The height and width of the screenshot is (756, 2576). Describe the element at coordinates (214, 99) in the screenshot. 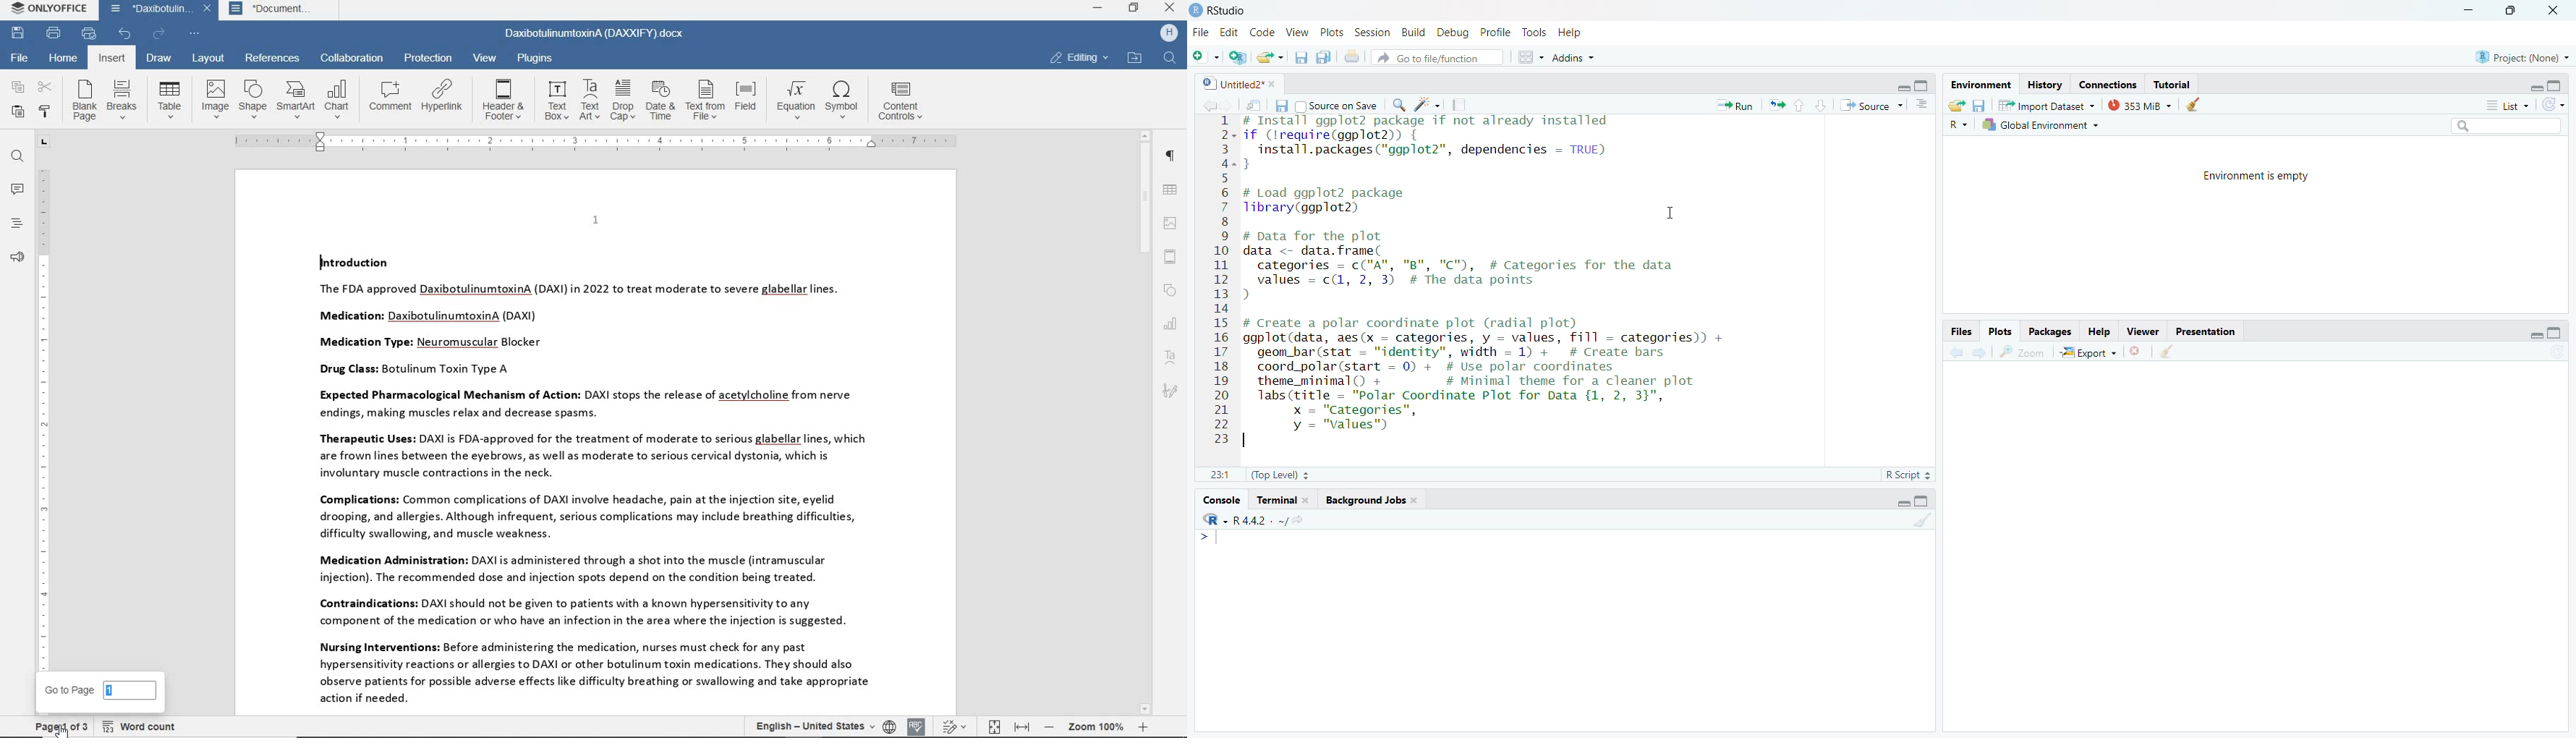

I see `image` at that location.